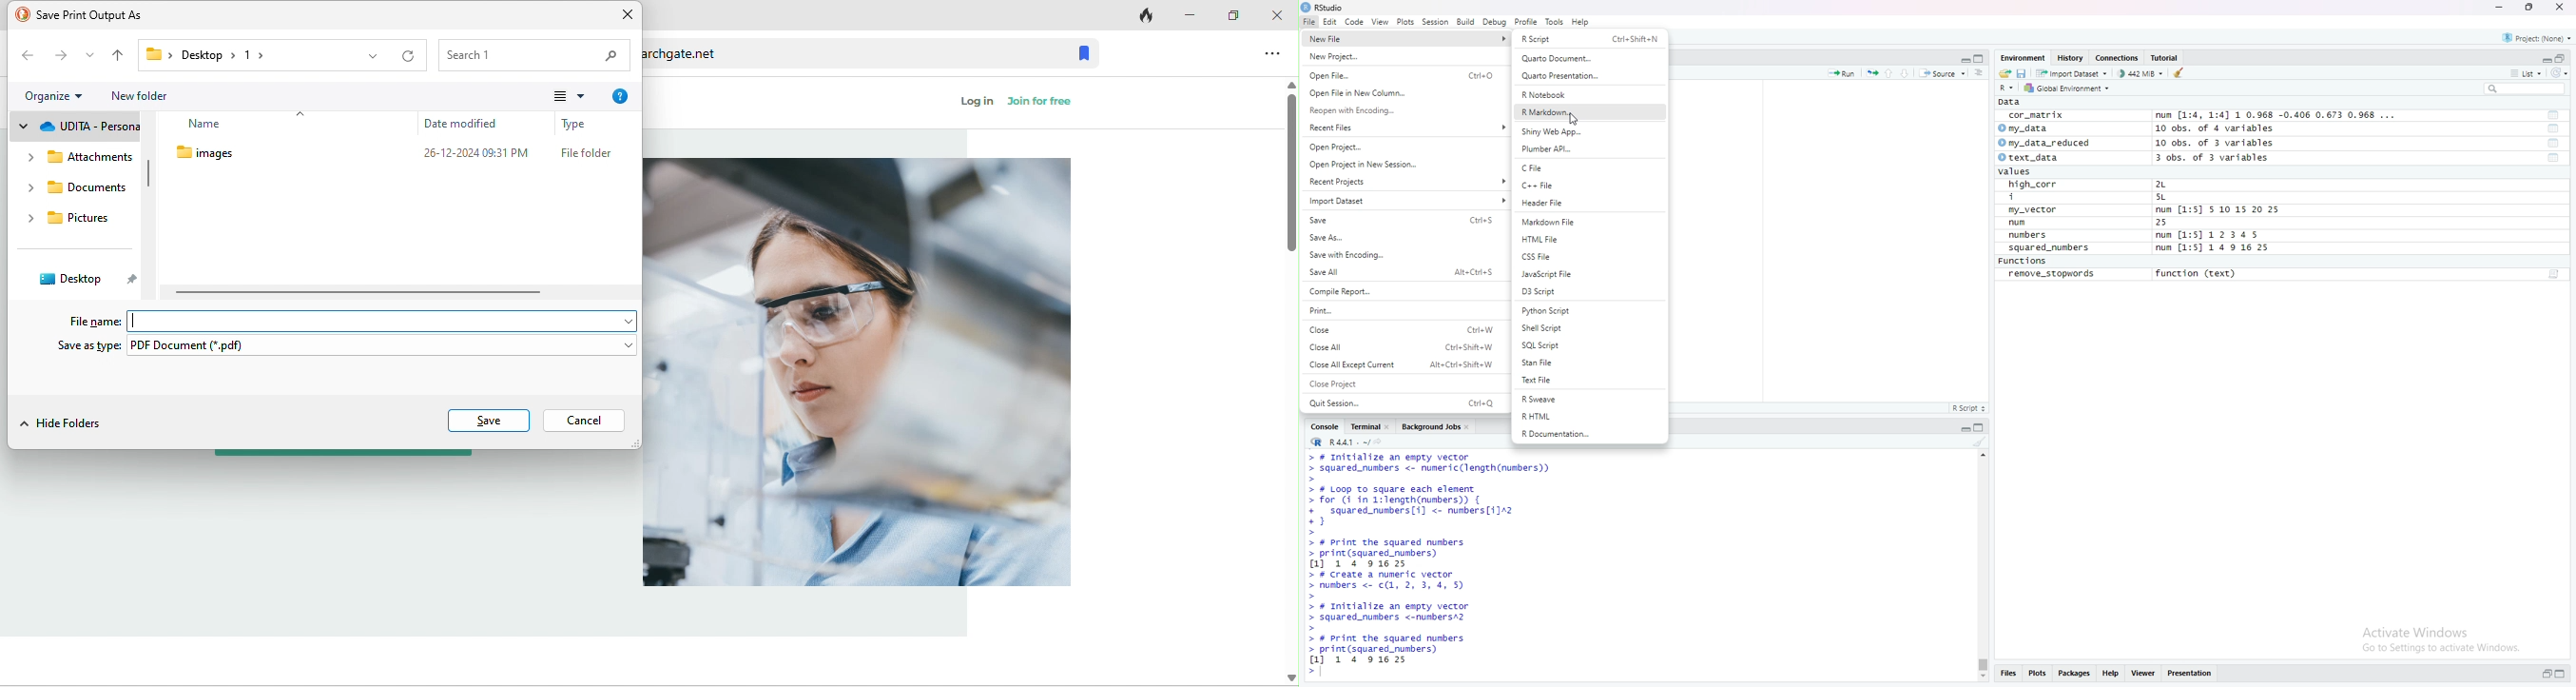 The height and width of the screenshot is (700, 2576). I want to click on Plots, so click(2039, 674).